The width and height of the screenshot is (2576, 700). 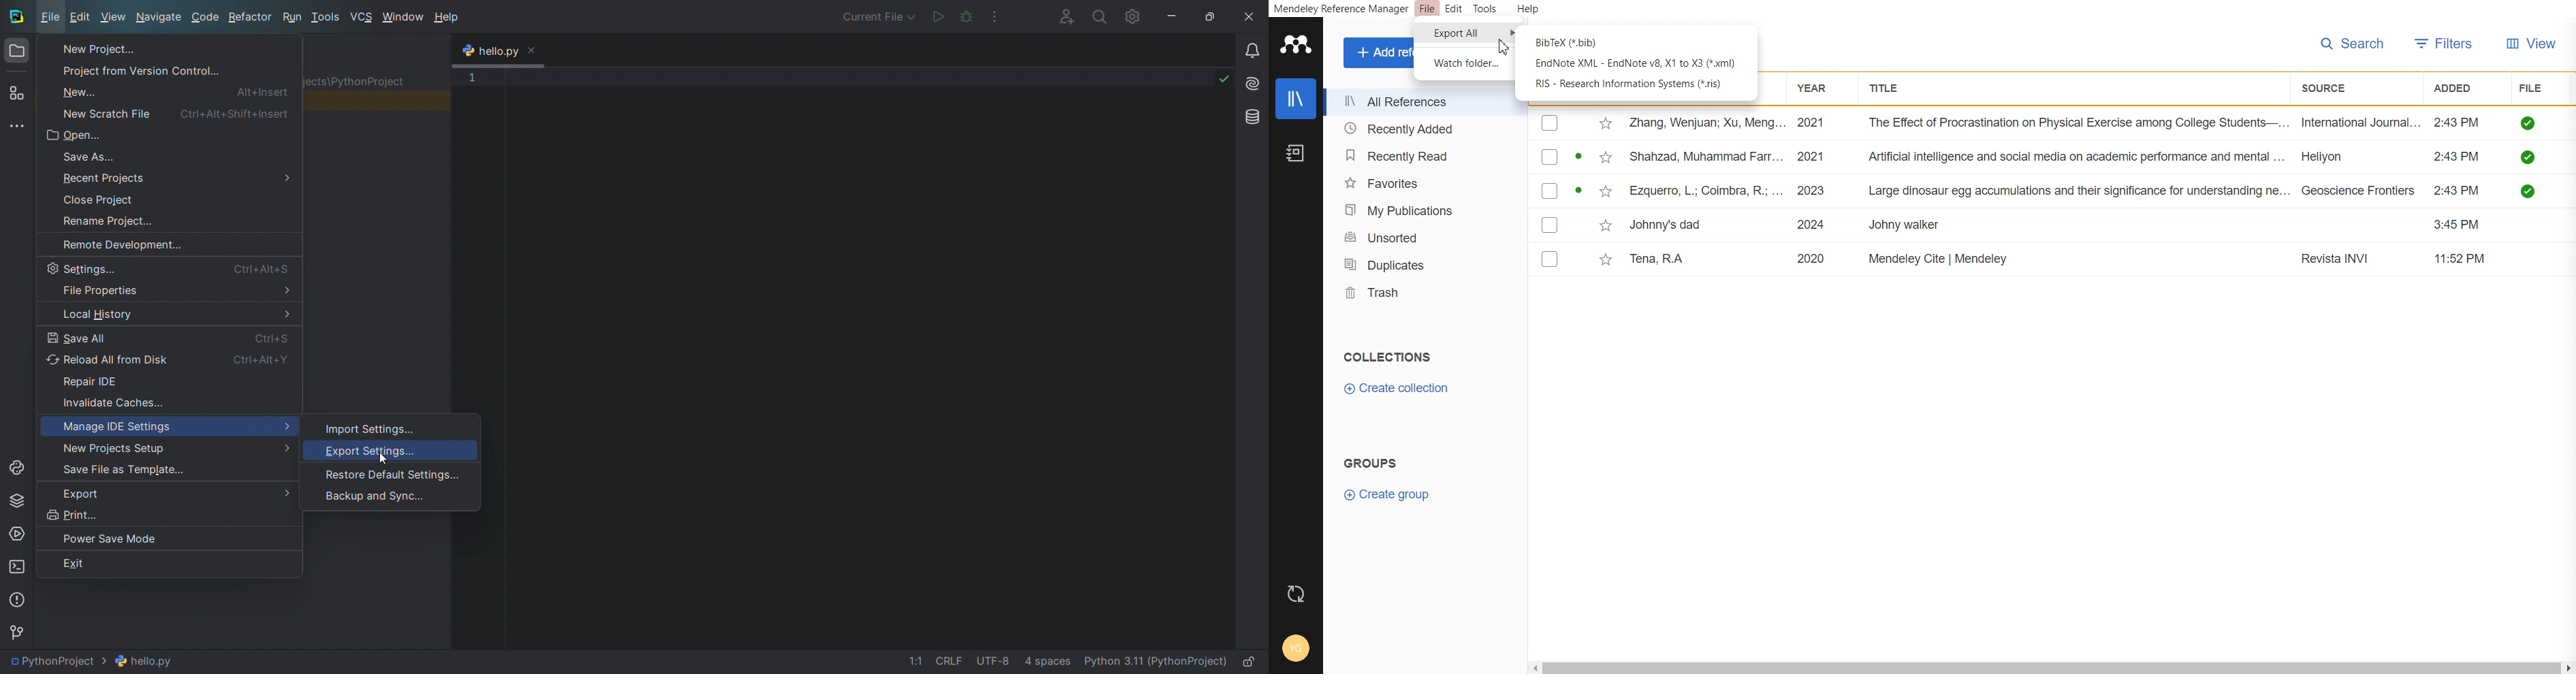 What do you see at coordinates (1603, 158) in the screenshot?
I see `star` at bounding box center [1603, 158].